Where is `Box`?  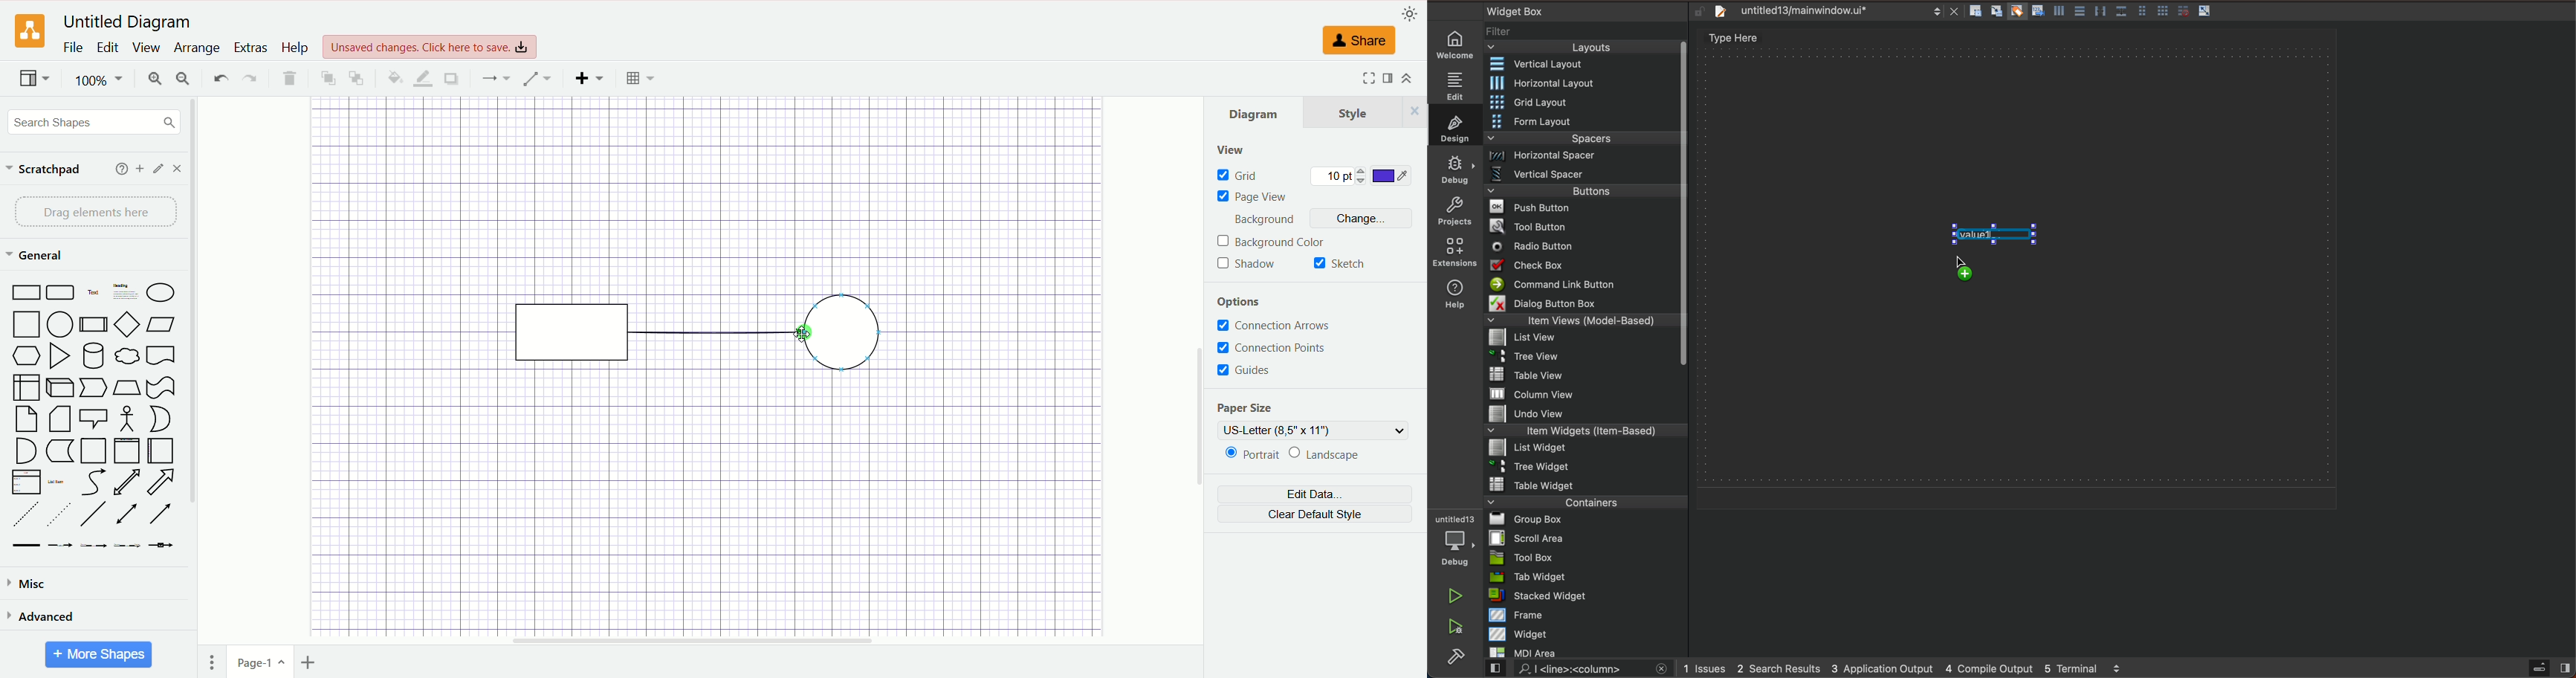
Box is located at coordinates (26, 387).